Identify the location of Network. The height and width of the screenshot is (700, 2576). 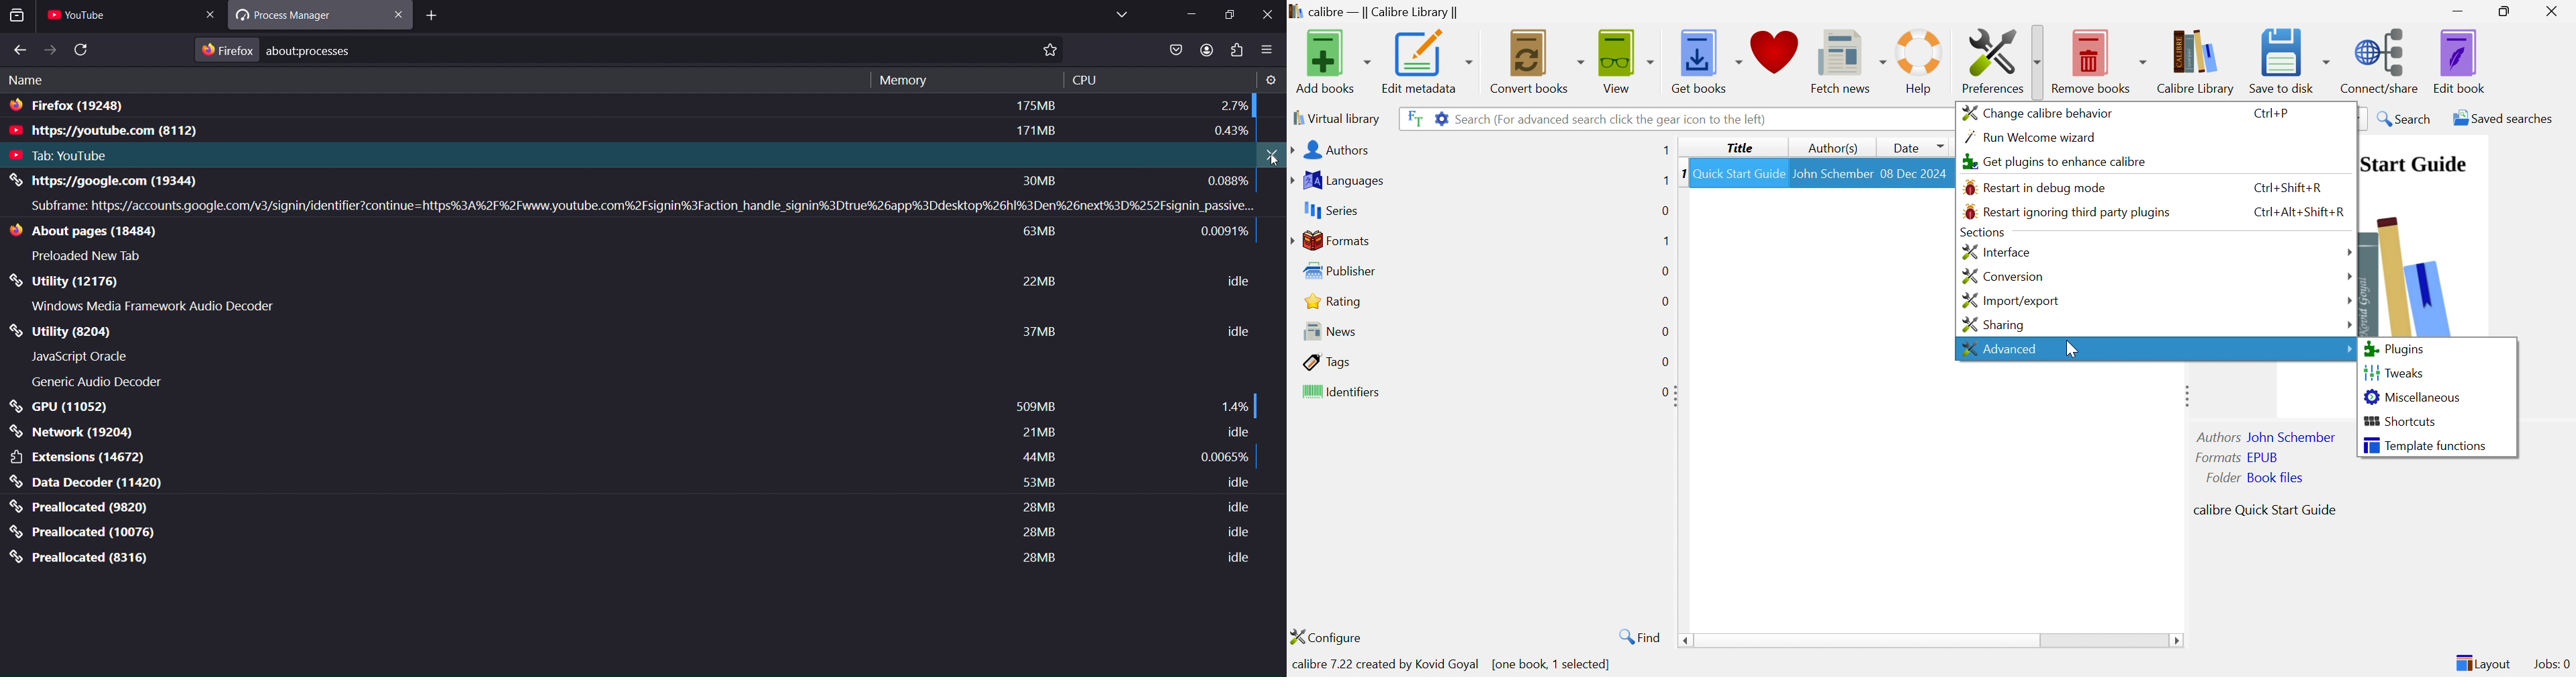
(74, 433).